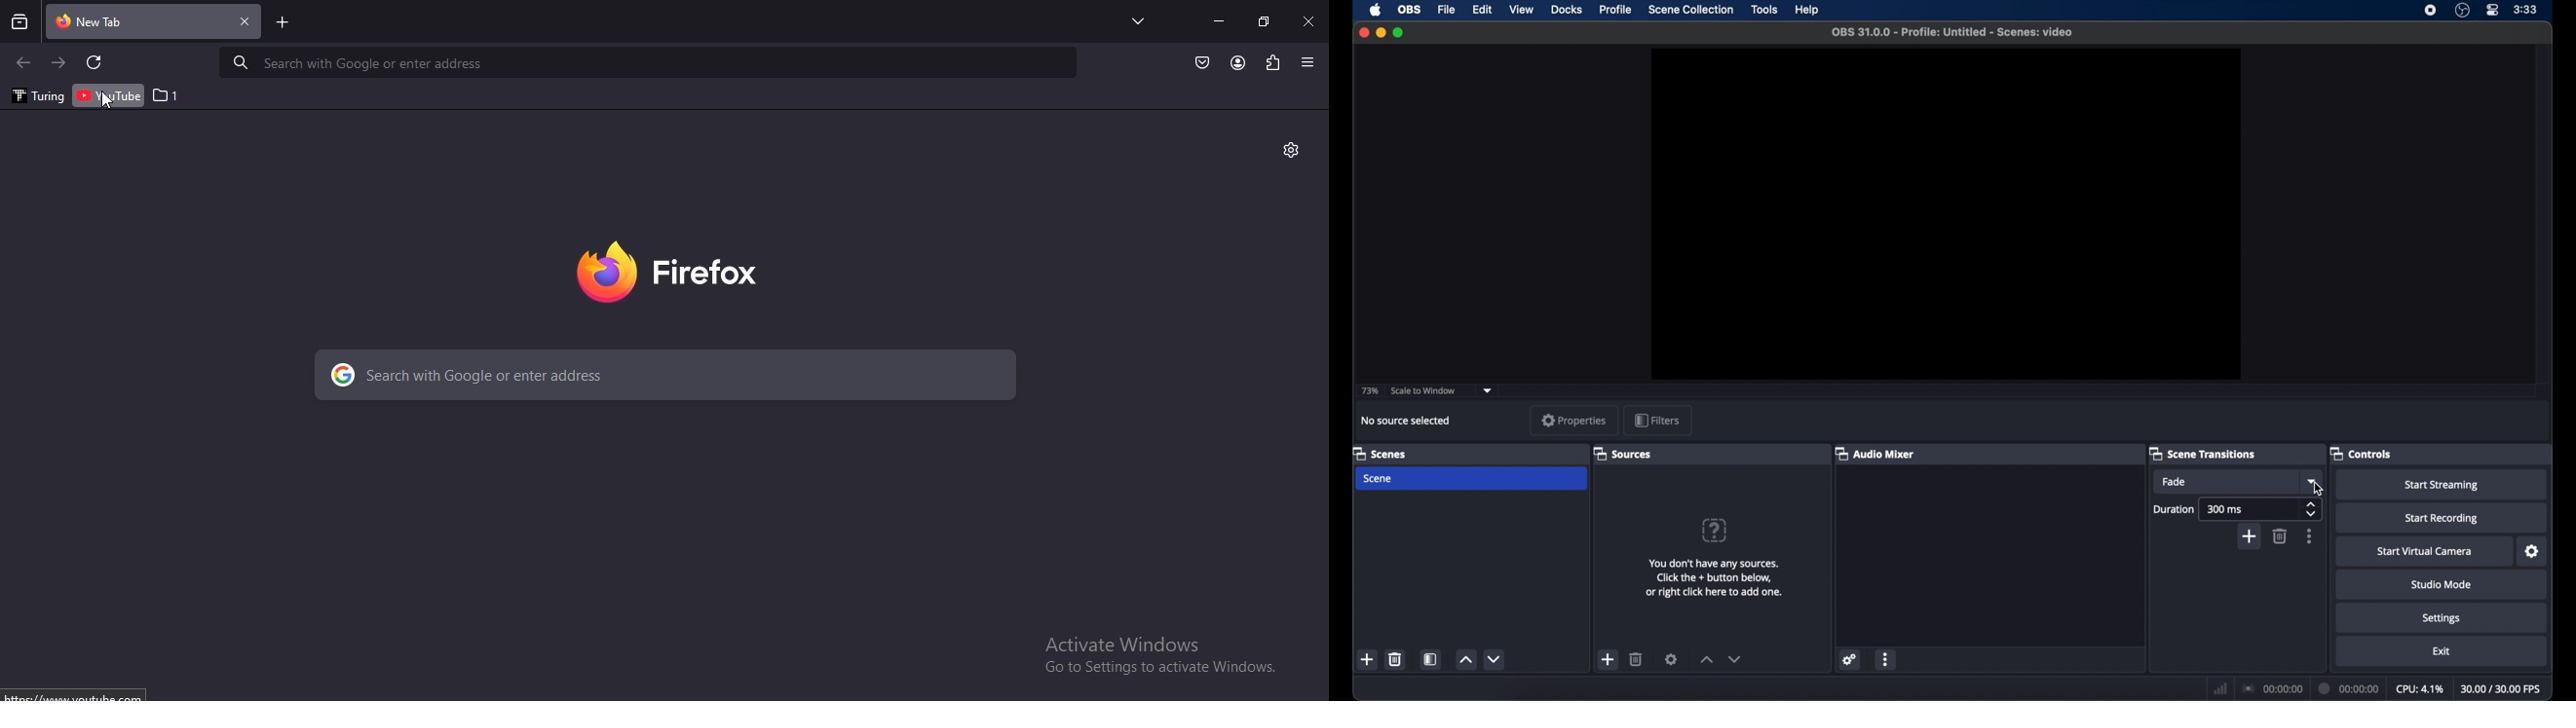  I want to click on current tab, so click(155, 22).